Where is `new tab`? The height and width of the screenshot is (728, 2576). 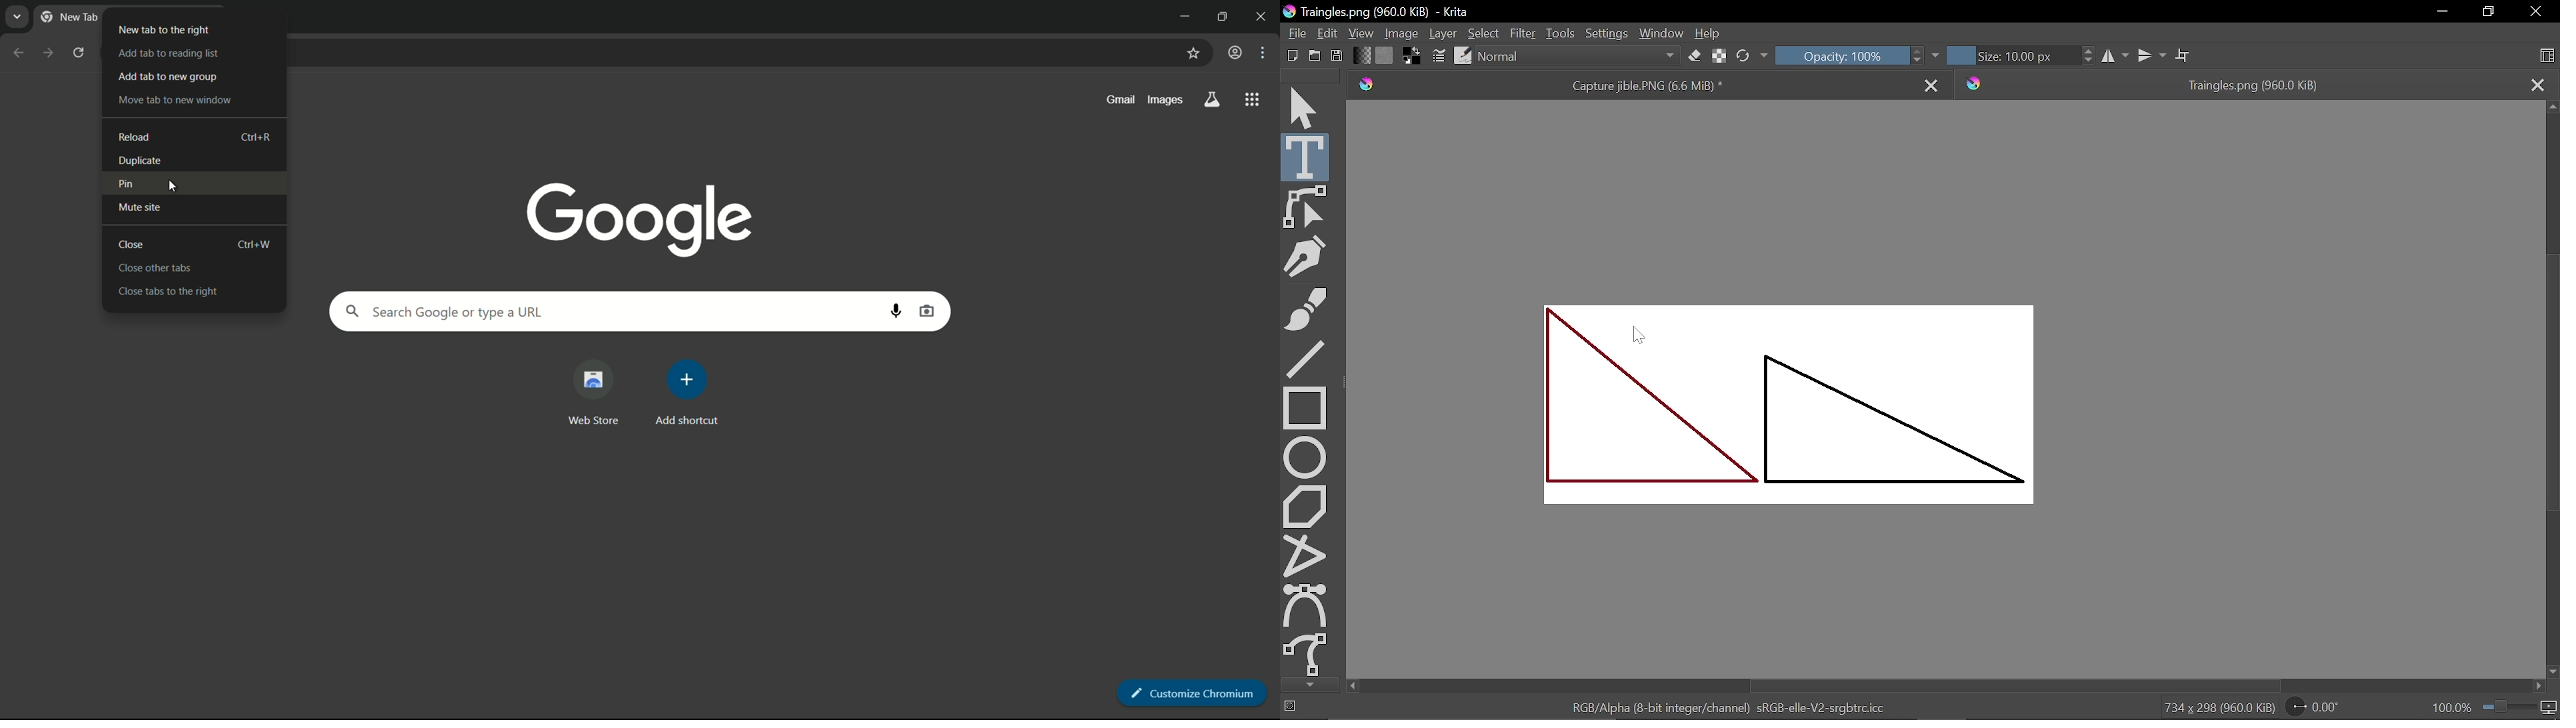
new tab is located at coordinates (69, 15).